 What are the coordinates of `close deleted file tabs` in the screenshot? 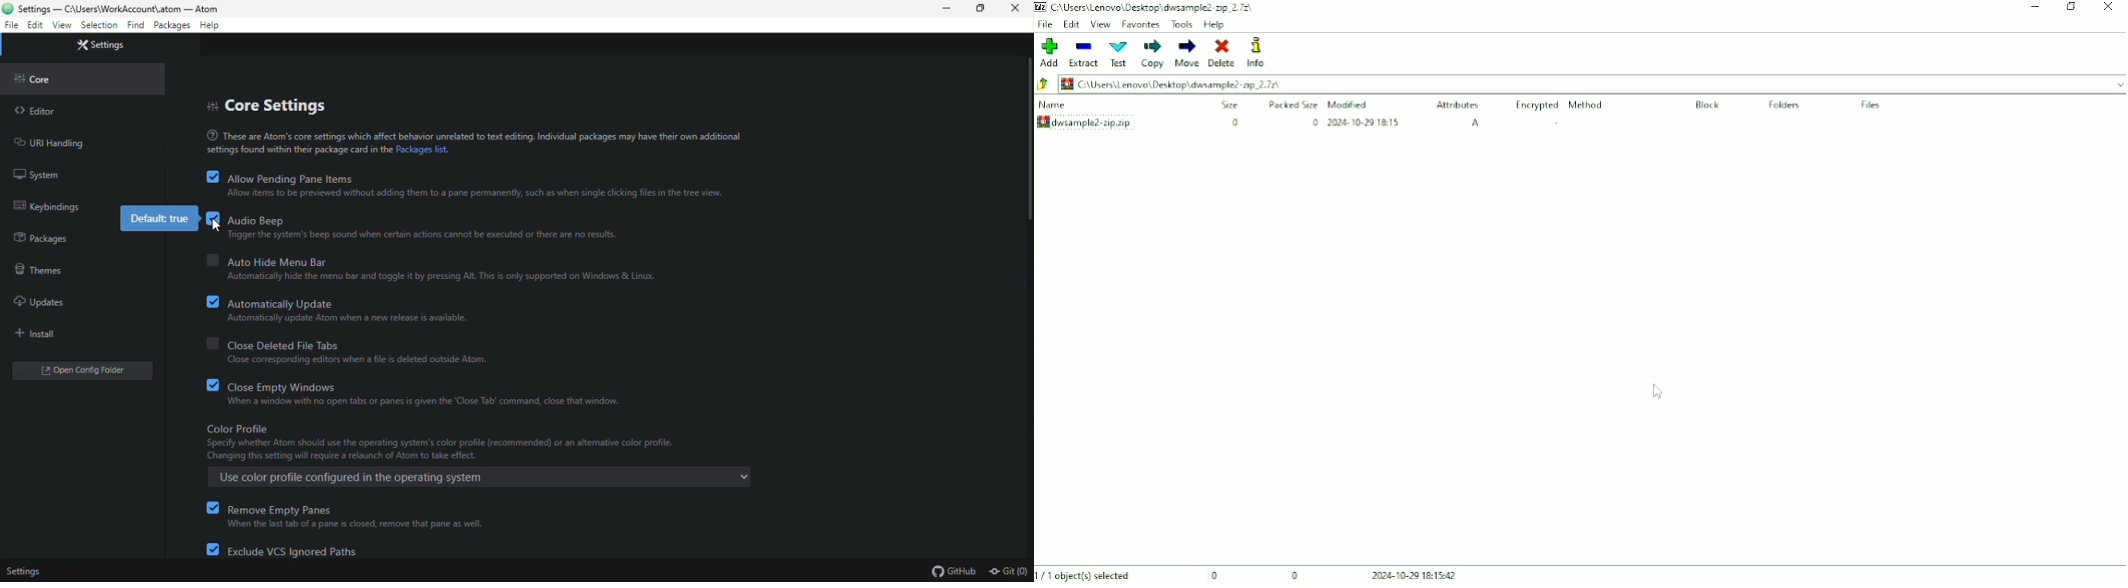 It's located at (349, 344).